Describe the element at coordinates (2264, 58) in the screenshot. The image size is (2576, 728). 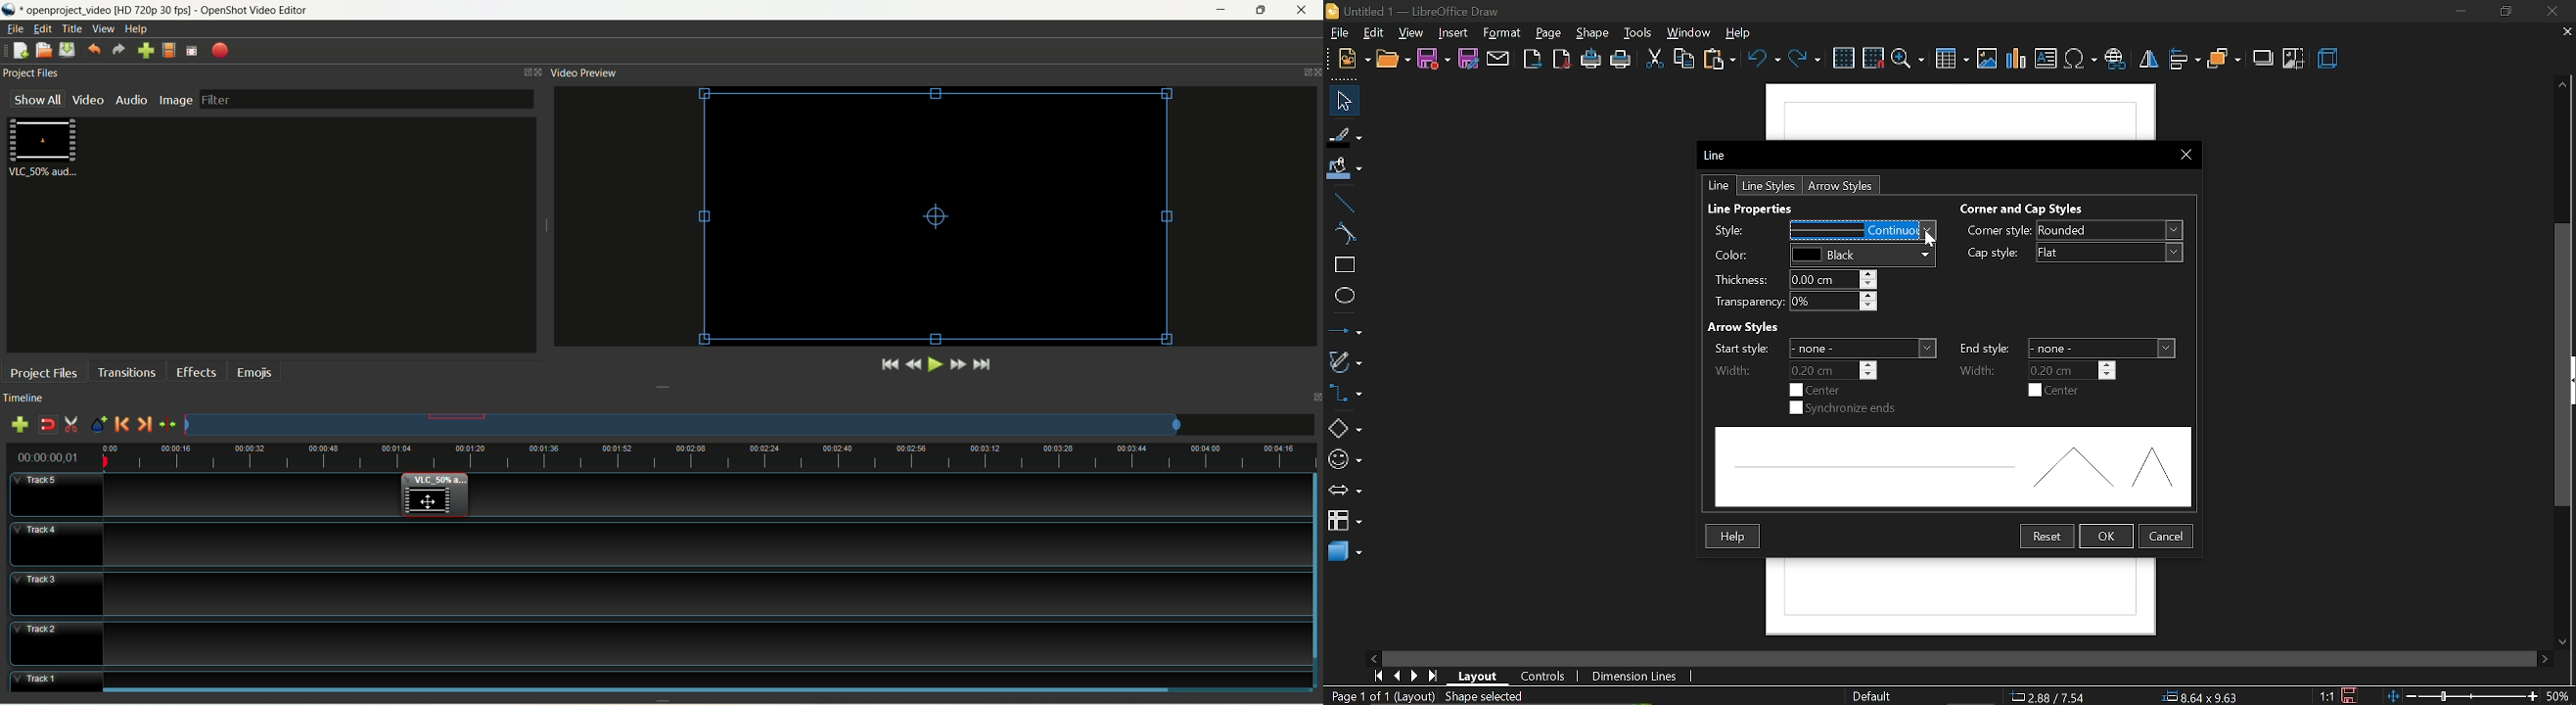
I see `shadow` at that location.